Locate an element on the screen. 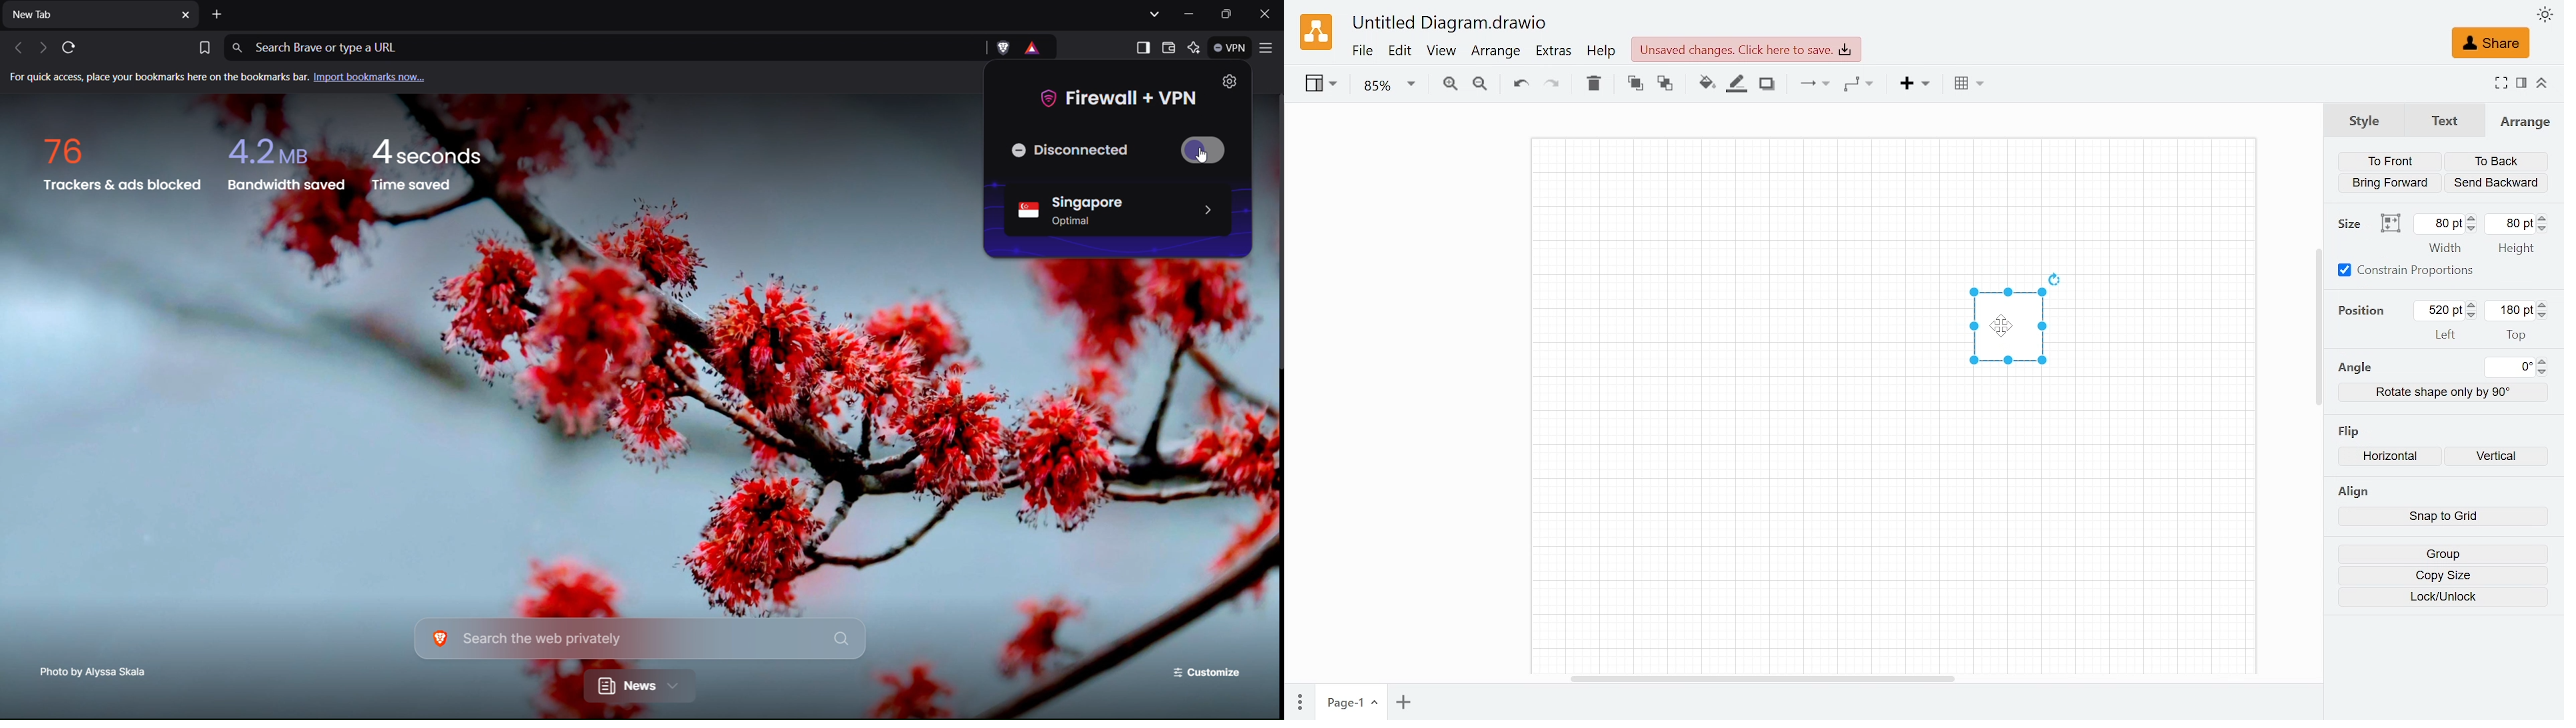  Time saved is located at coordinates (428, 167).